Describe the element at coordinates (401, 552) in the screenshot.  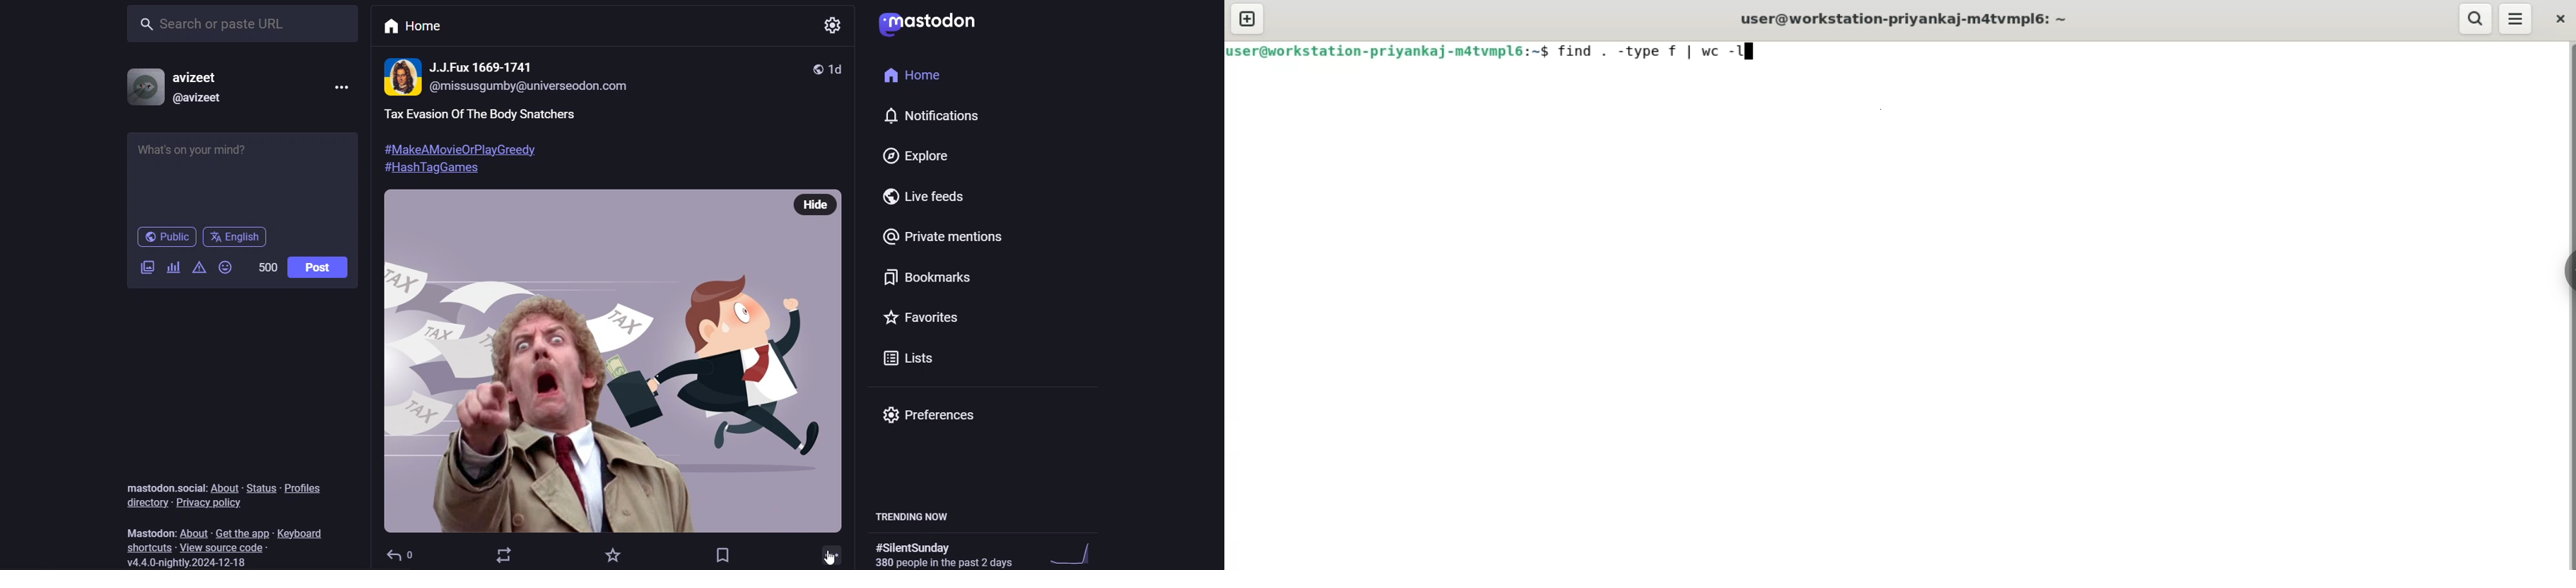
I see `reply` at that location.